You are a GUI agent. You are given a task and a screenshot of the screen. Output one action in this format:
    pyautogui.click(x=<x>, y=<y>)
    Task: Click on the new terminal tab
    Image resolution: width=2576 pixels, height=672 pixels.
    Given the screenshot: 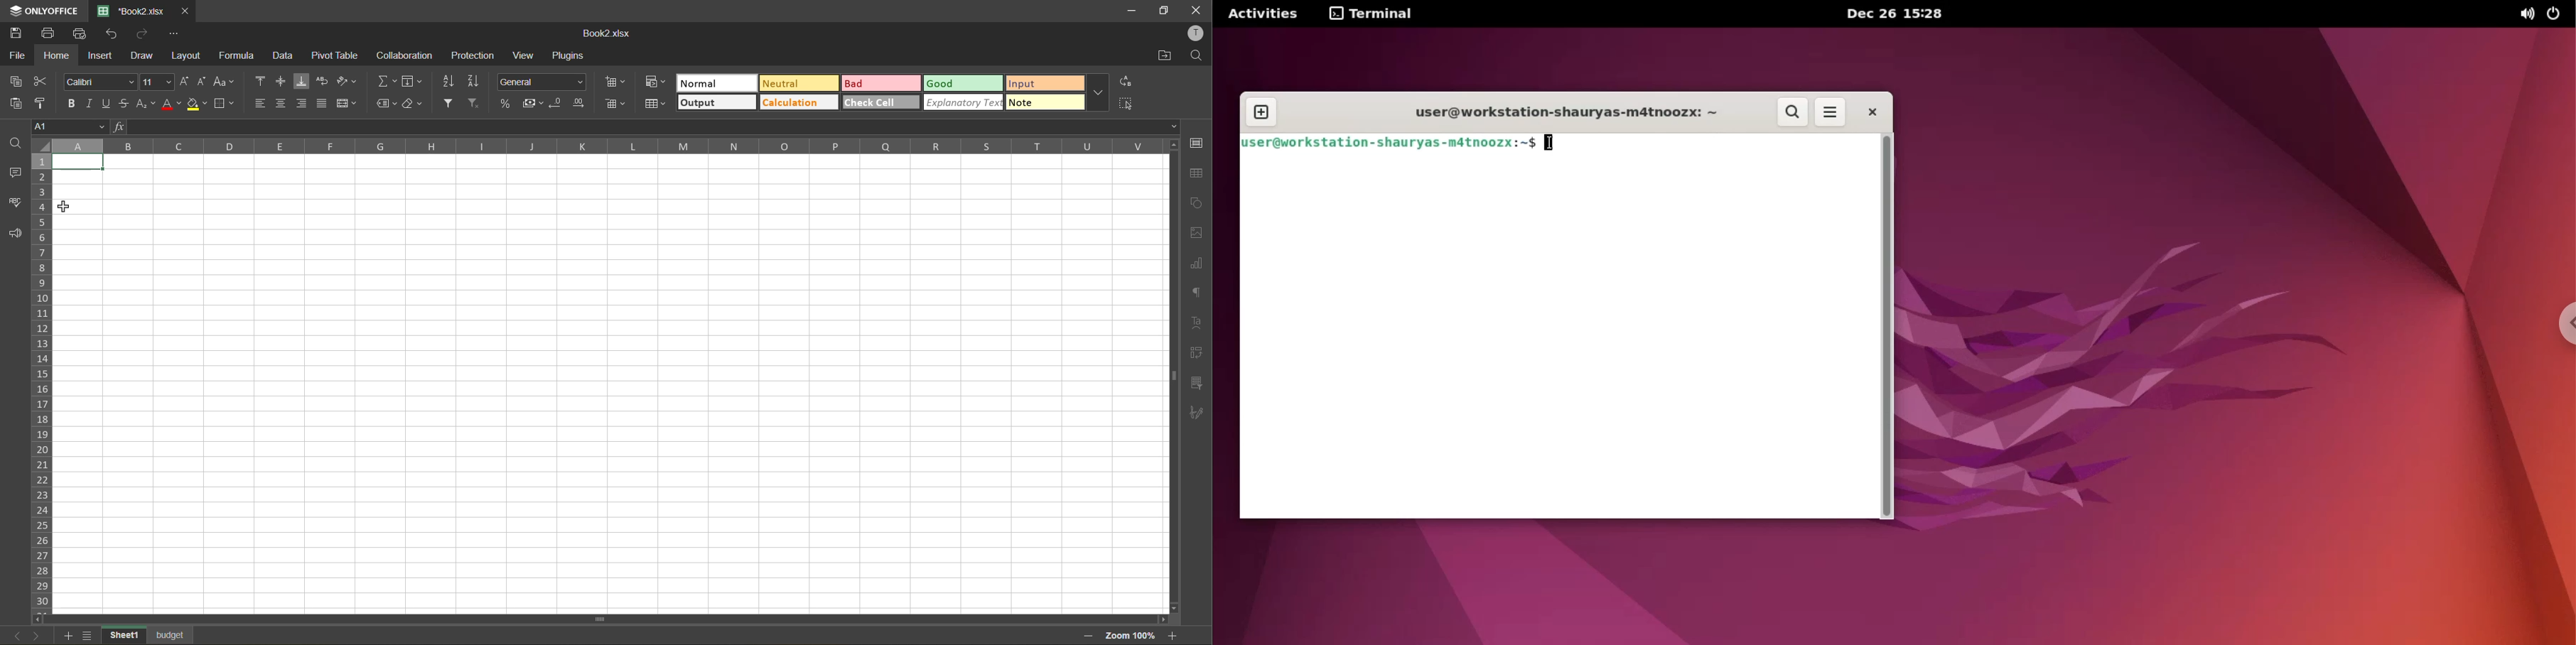 What is the action you would take?
    pyautogui.click(x=1261, y=114)
    